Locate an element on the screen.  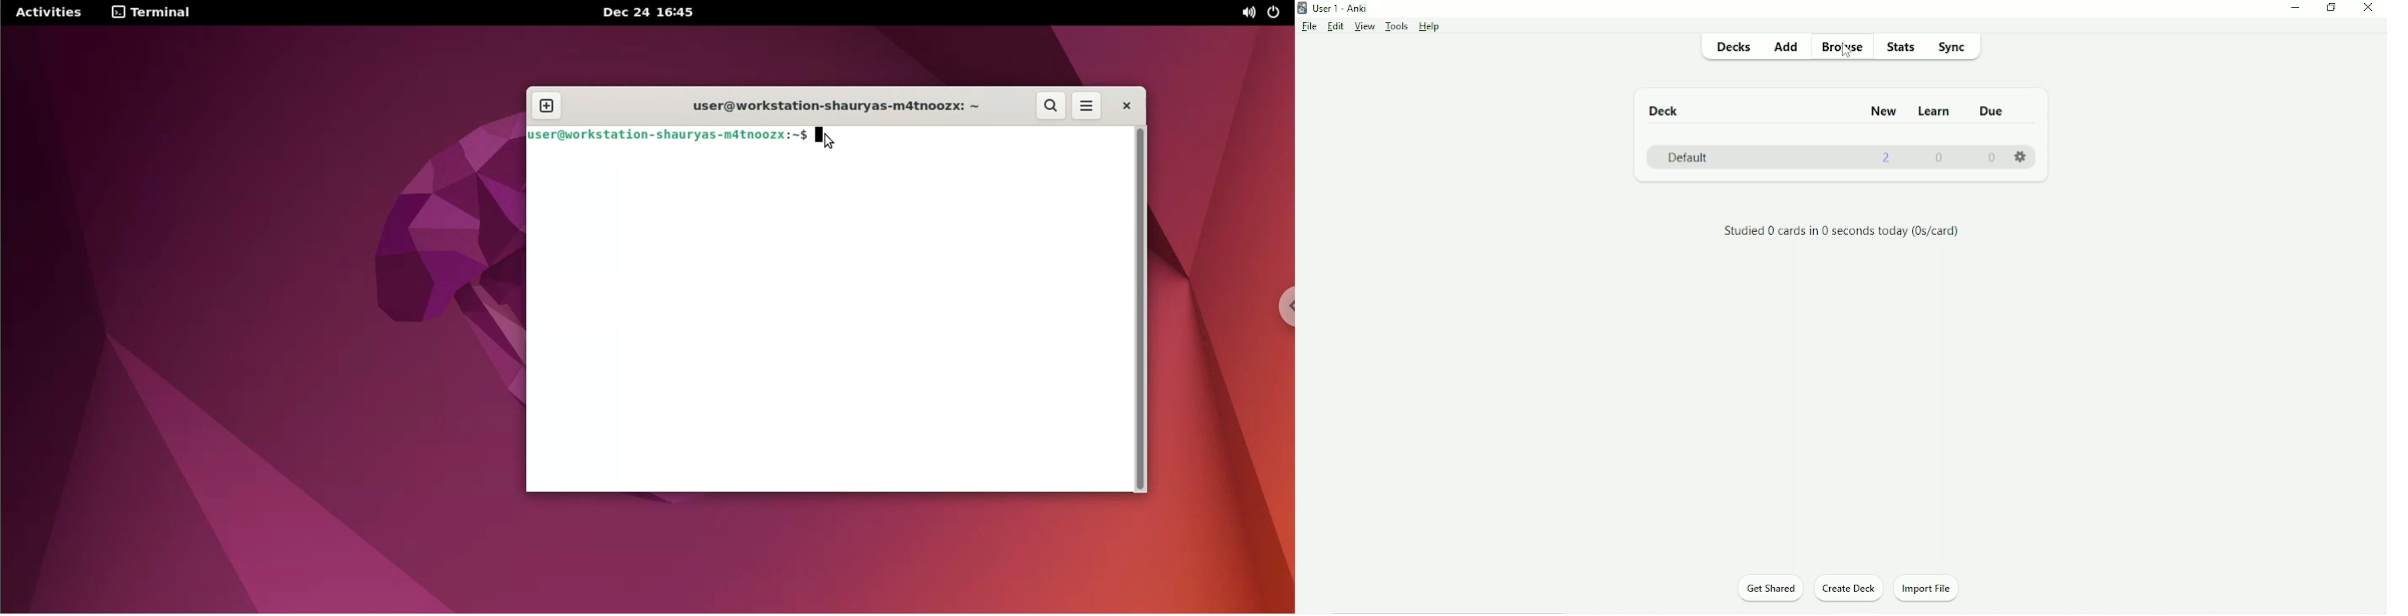
Import File is located at coordinates (1938, 587).